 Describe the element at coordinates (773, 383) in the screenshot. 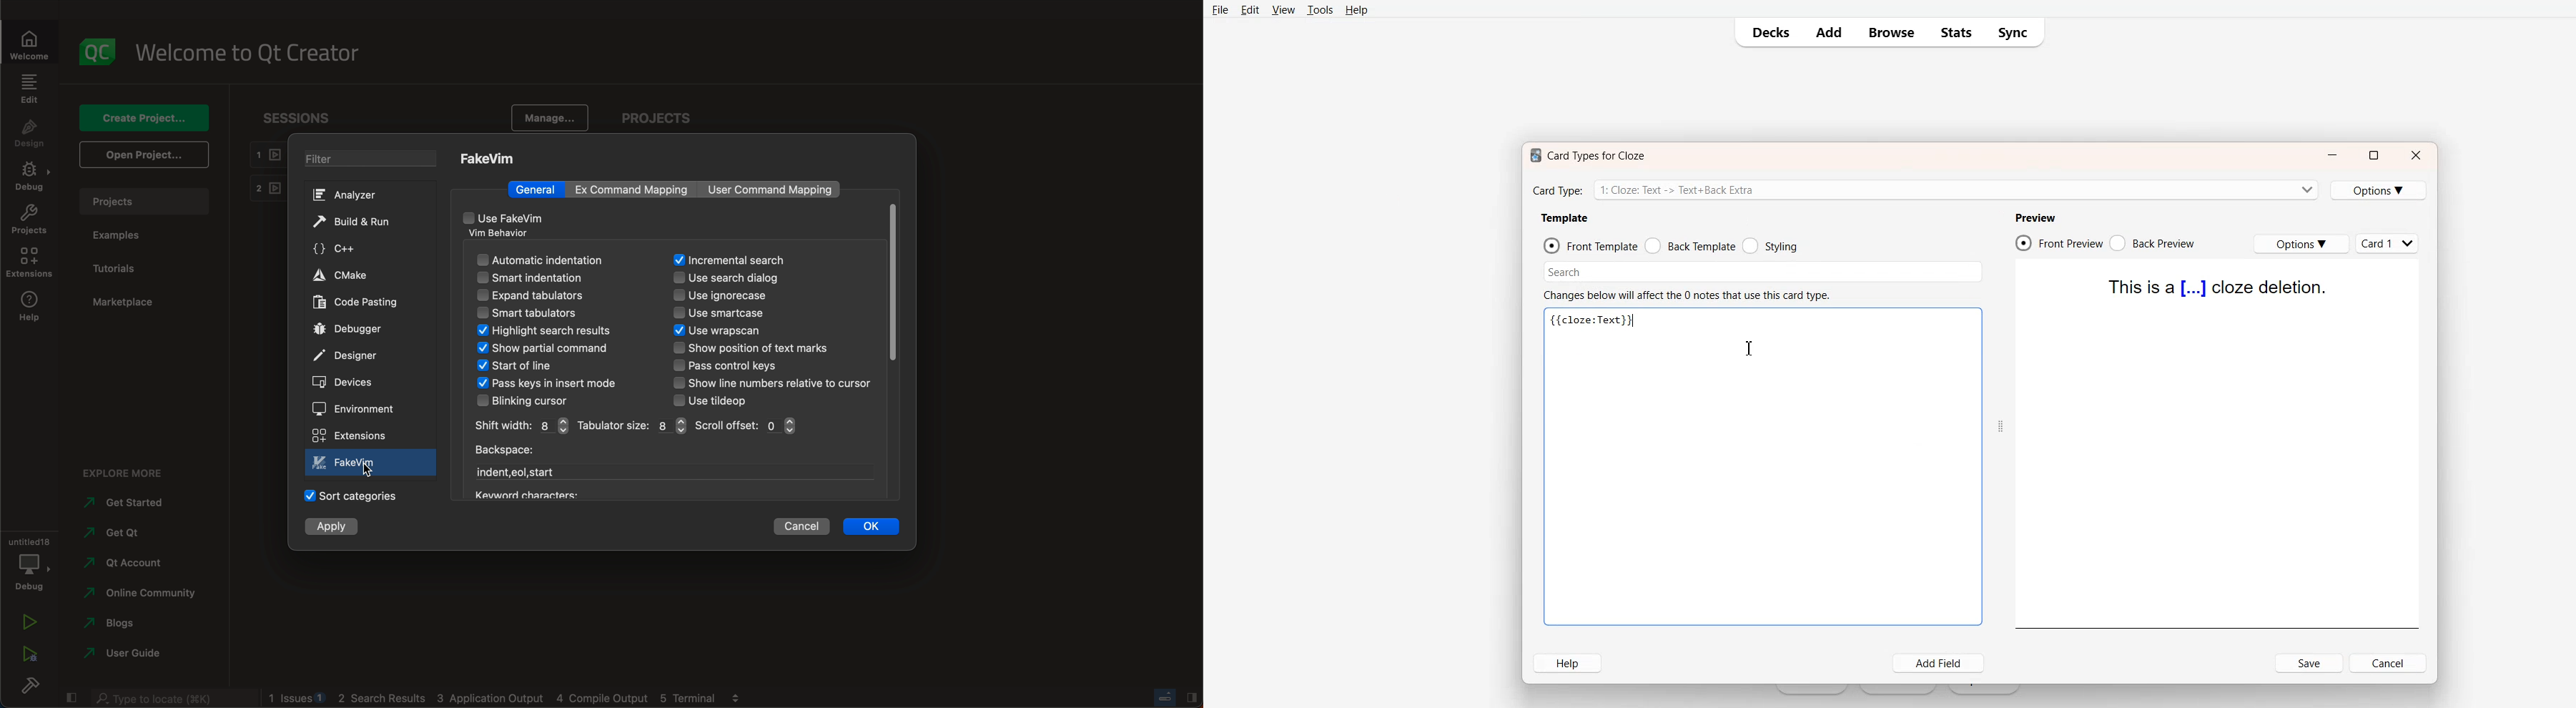

I see `line number` at that location.